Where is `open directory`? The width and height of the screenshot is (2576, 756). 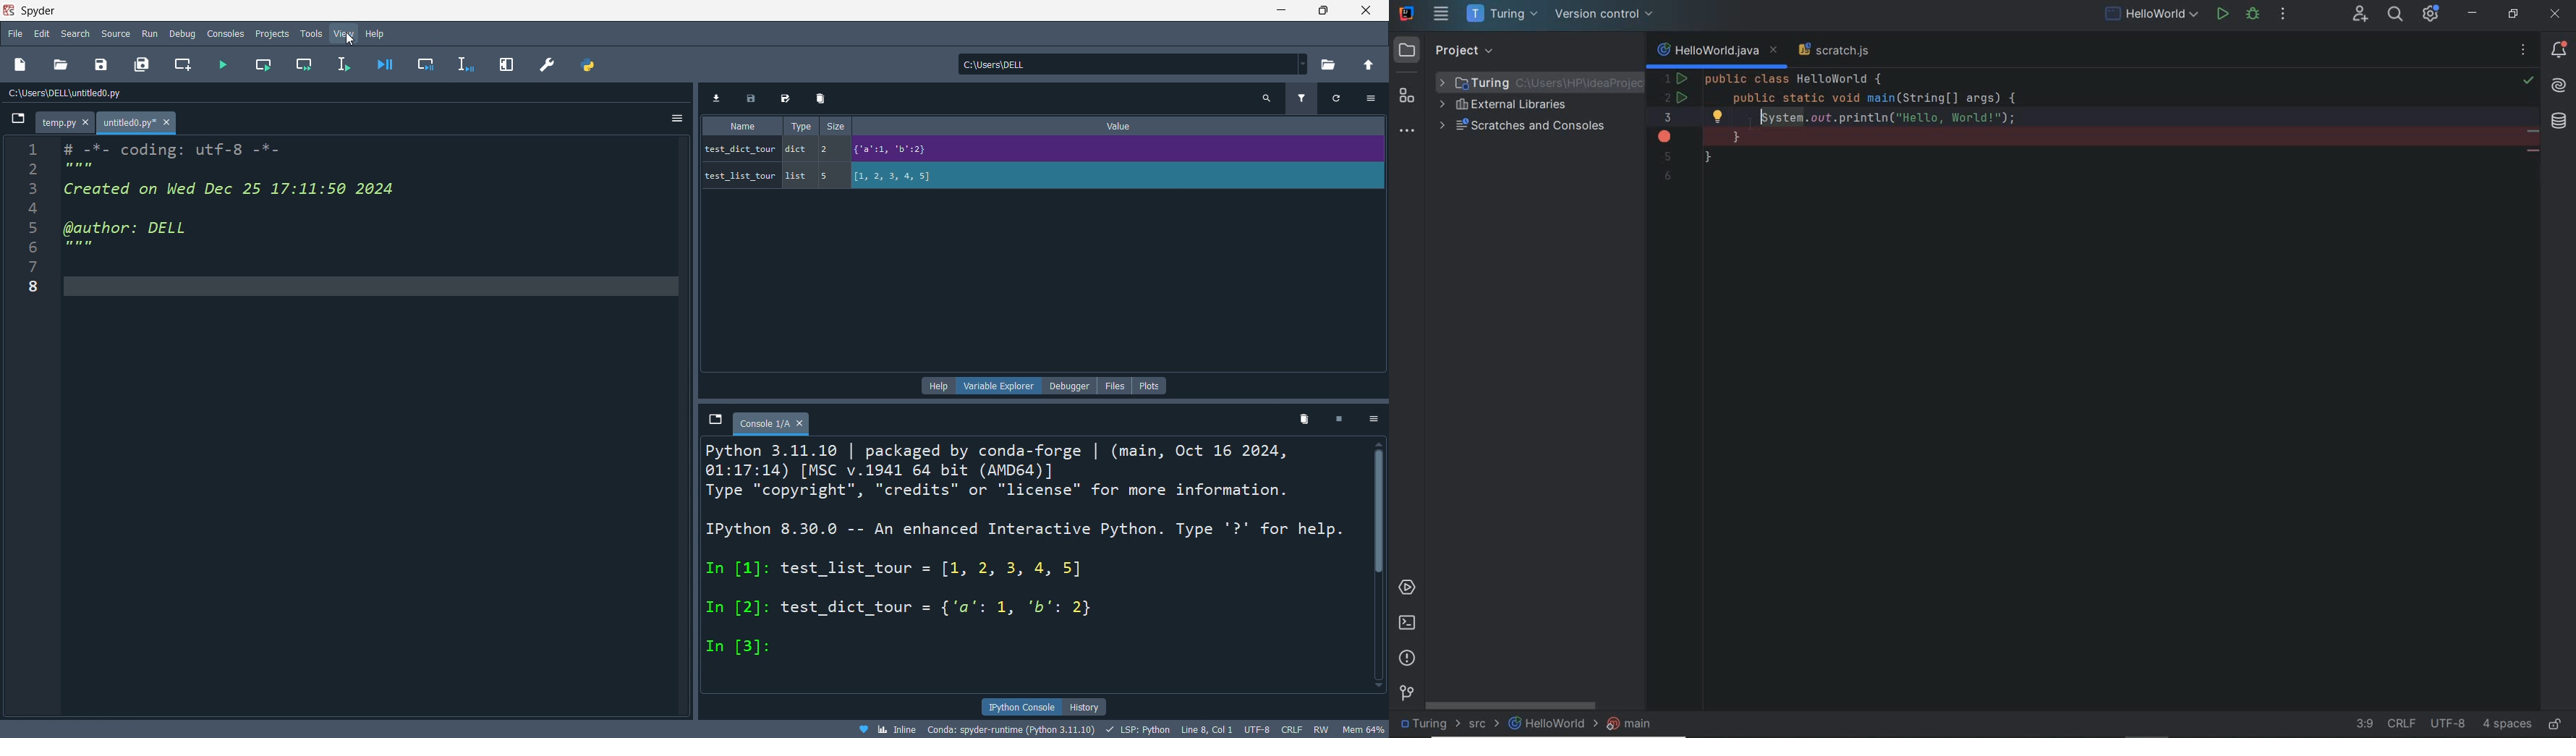
open directory is located at coordinates (1327, 65).